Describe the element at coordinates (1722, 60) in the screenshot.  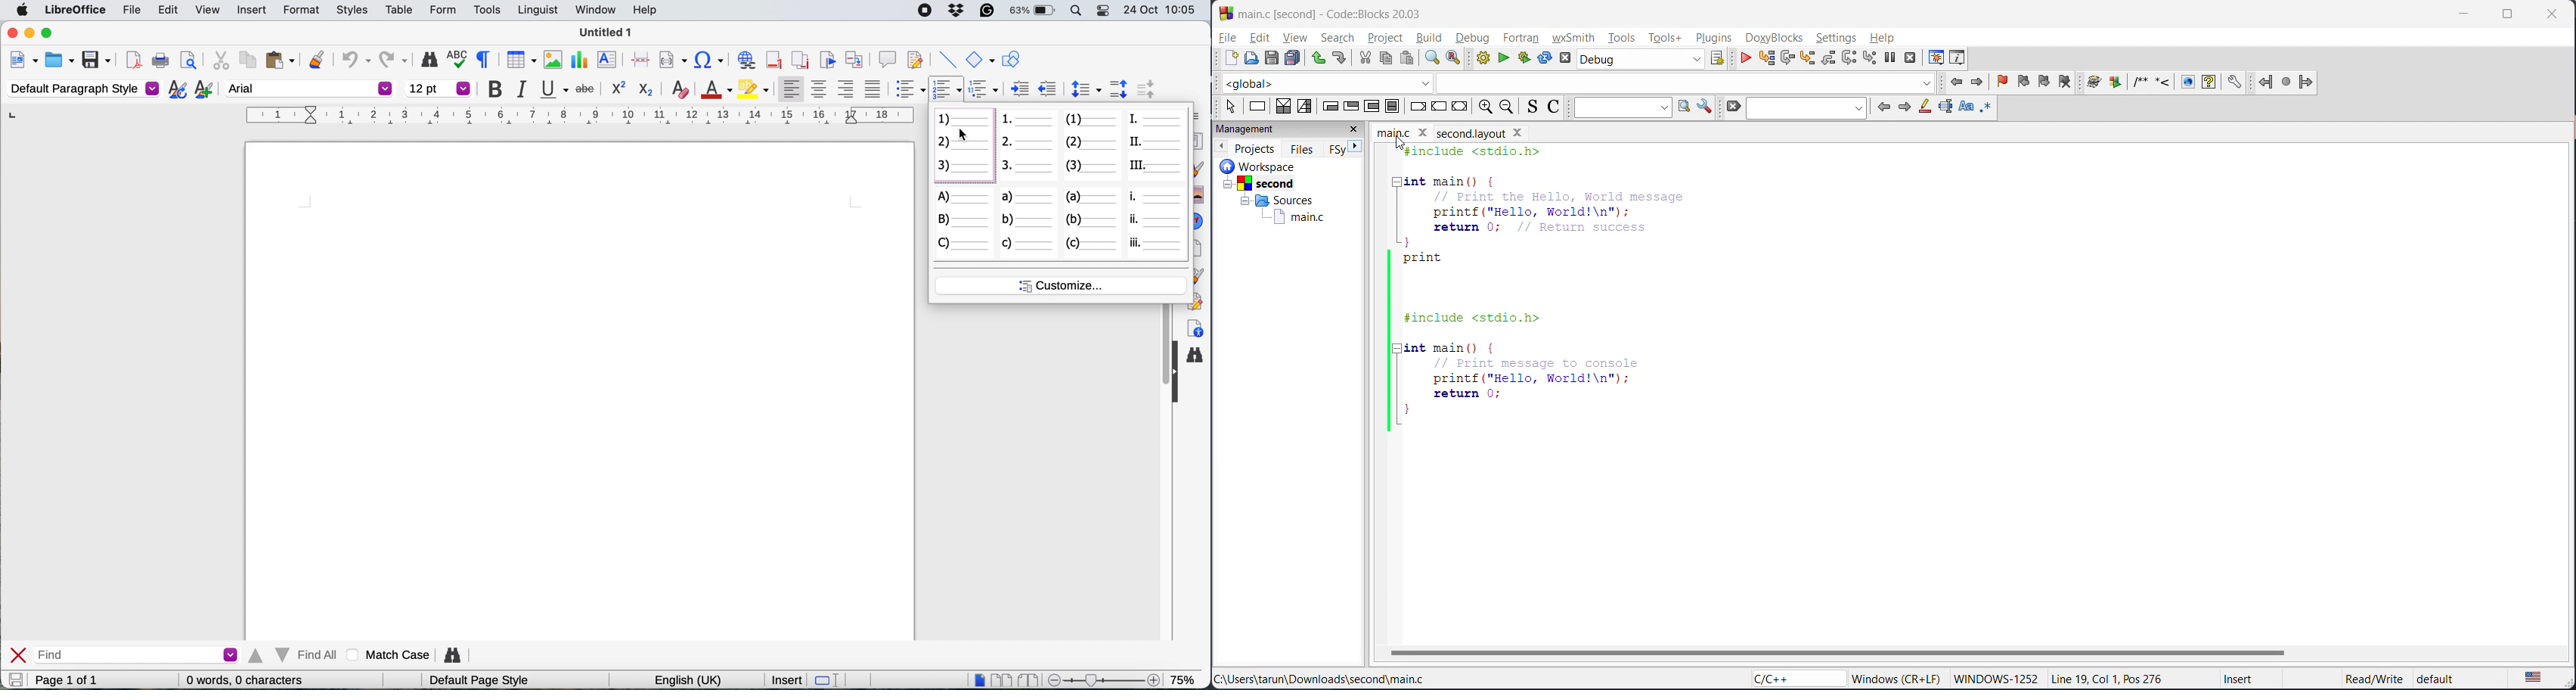
I see `show select target dialog` at that location.